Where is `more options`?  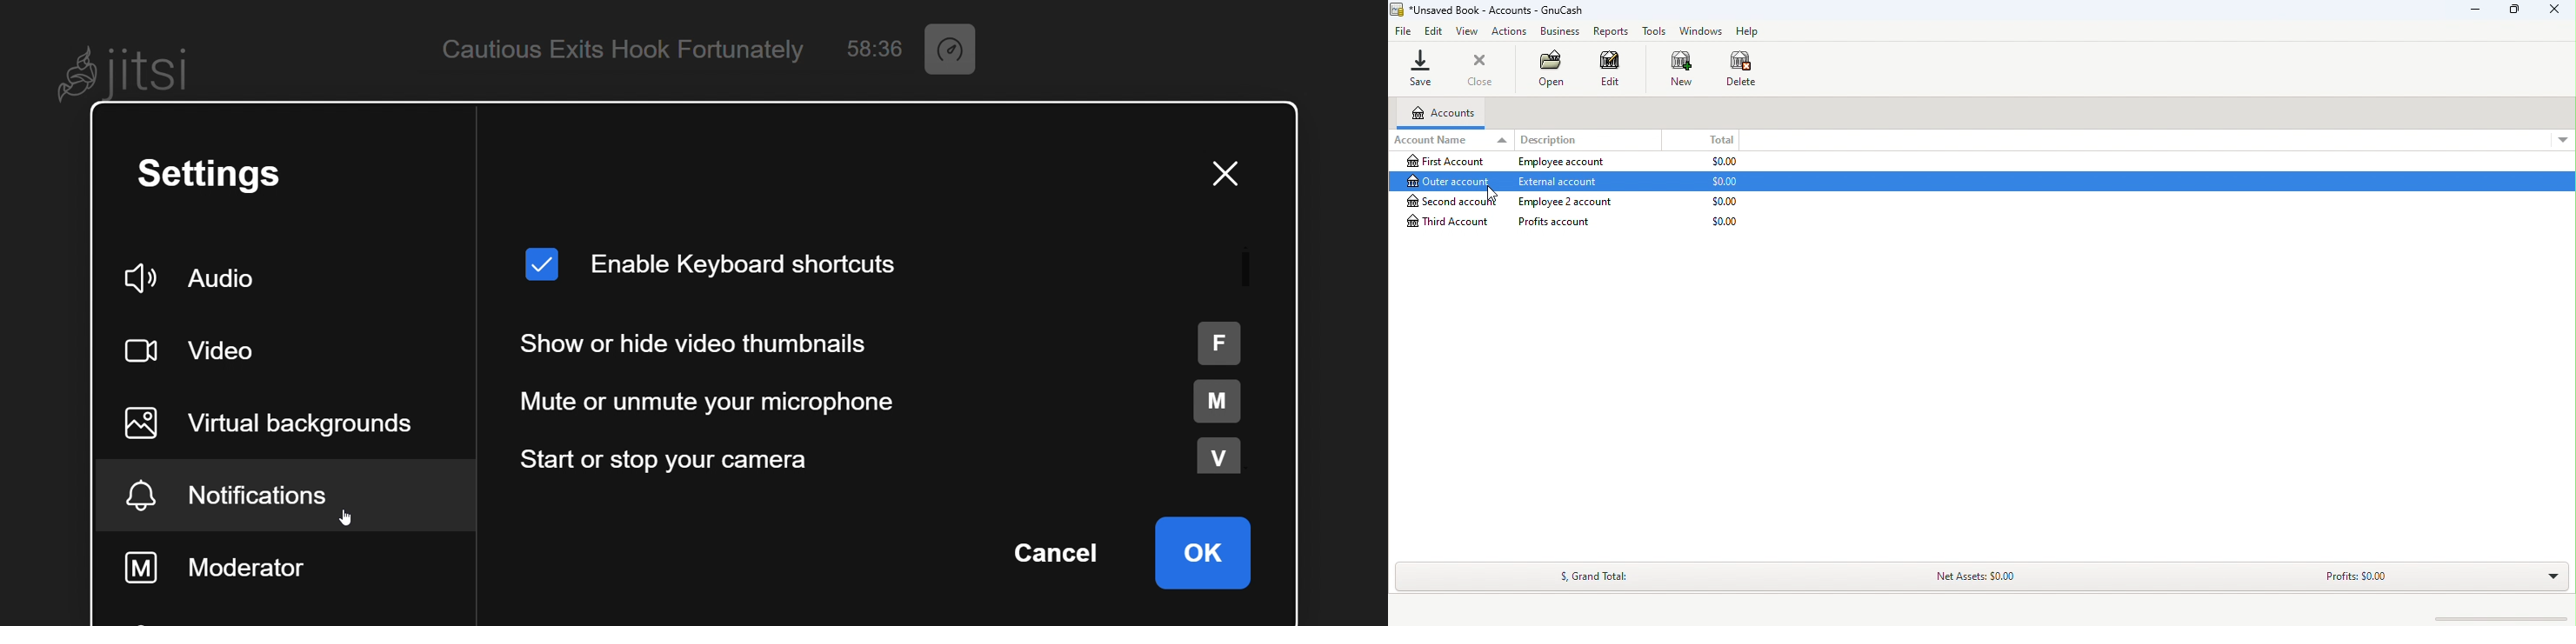
more options is located at coordinates (2559, 137).